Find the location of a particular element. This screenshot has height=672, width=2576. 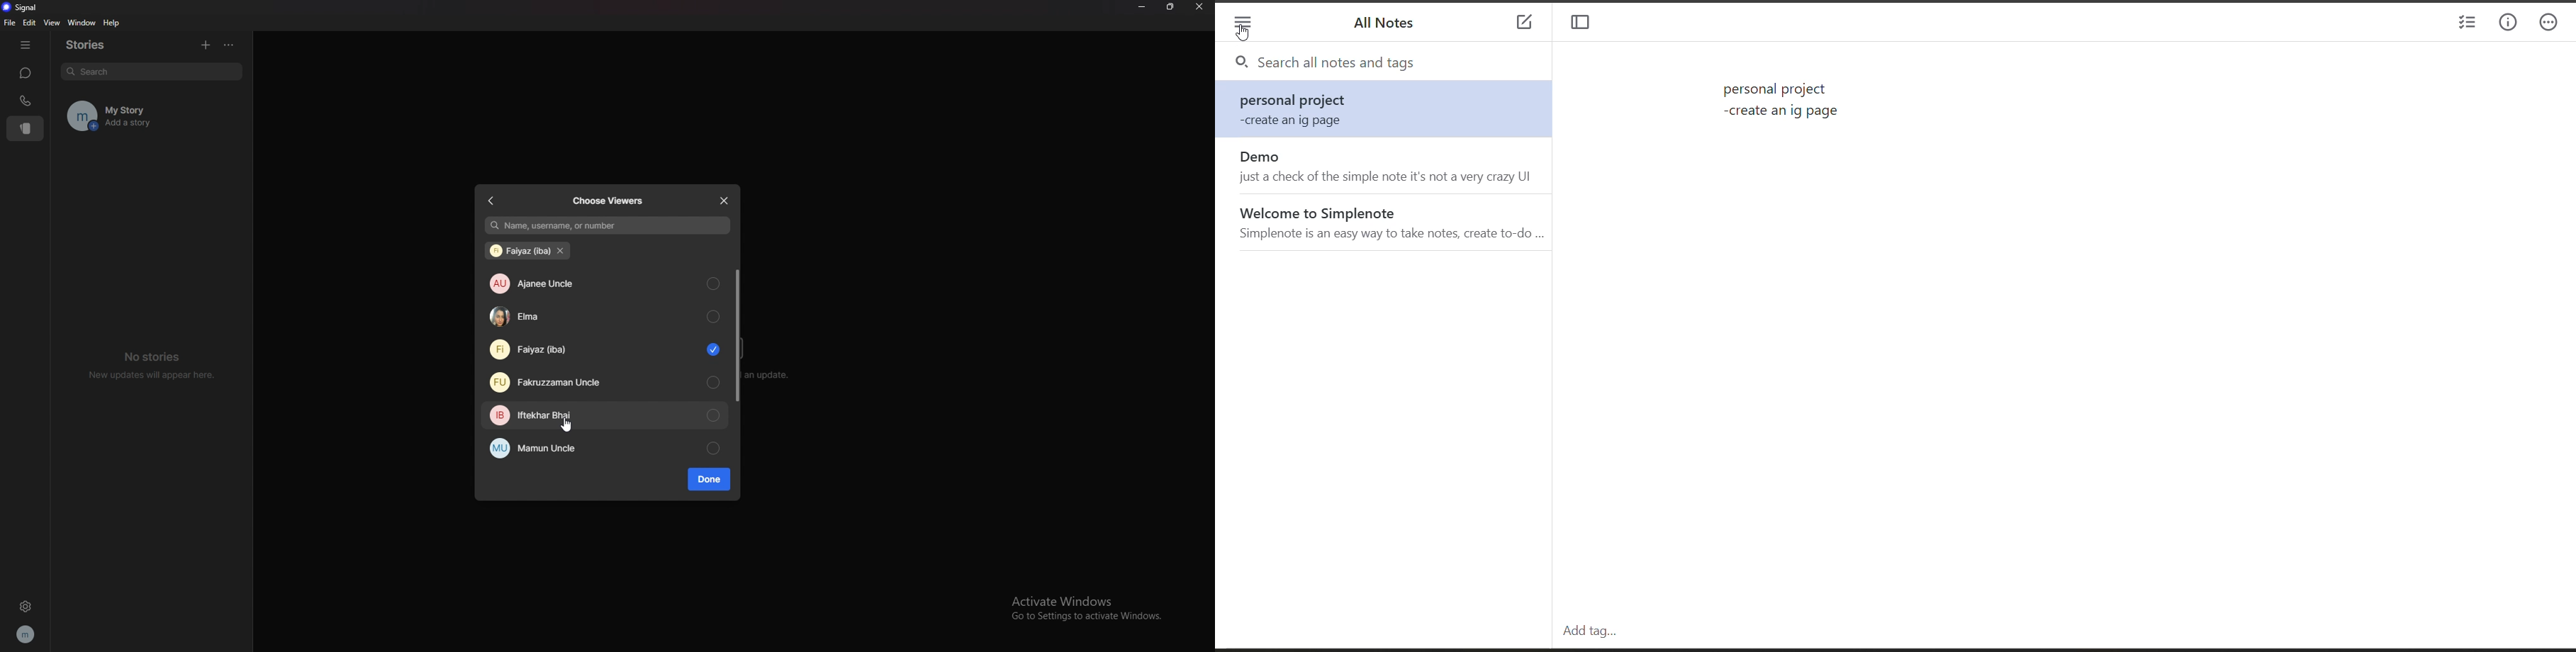

iftekhar bhai is located at coordinates (608, 415).